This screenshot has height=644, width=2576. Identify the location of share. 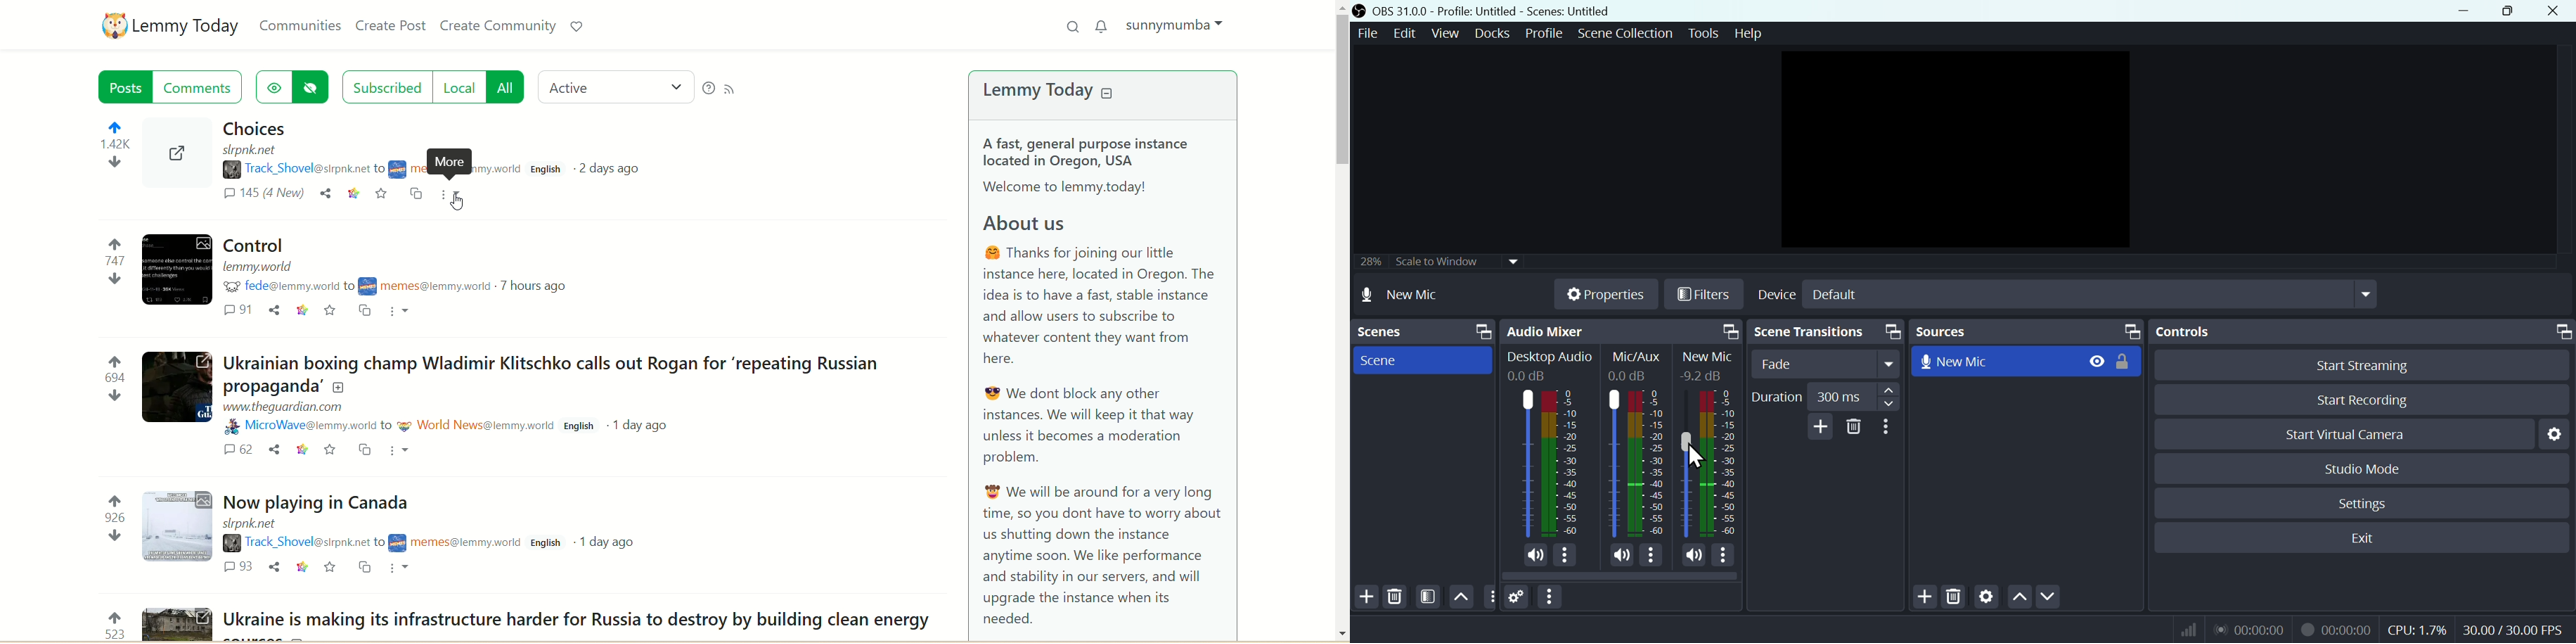
(274, 310).